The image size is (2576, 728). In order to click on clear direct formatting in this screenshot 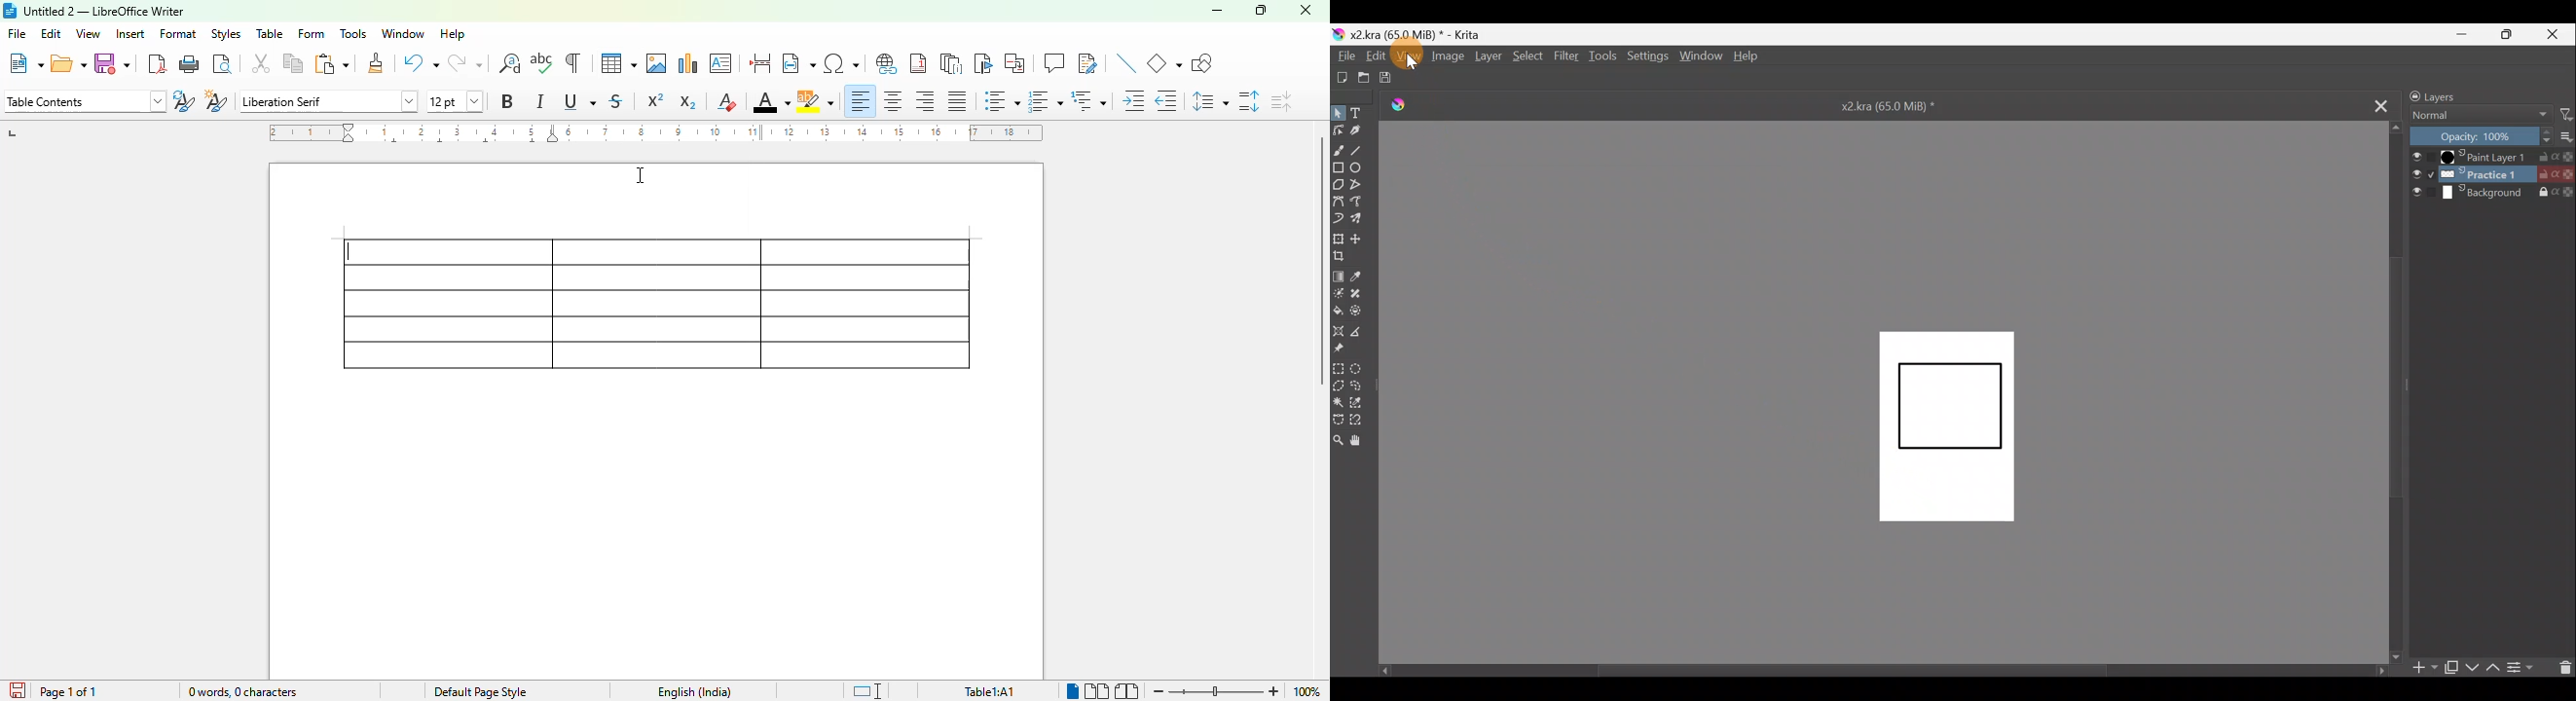, I will do `click(726, 101)`.